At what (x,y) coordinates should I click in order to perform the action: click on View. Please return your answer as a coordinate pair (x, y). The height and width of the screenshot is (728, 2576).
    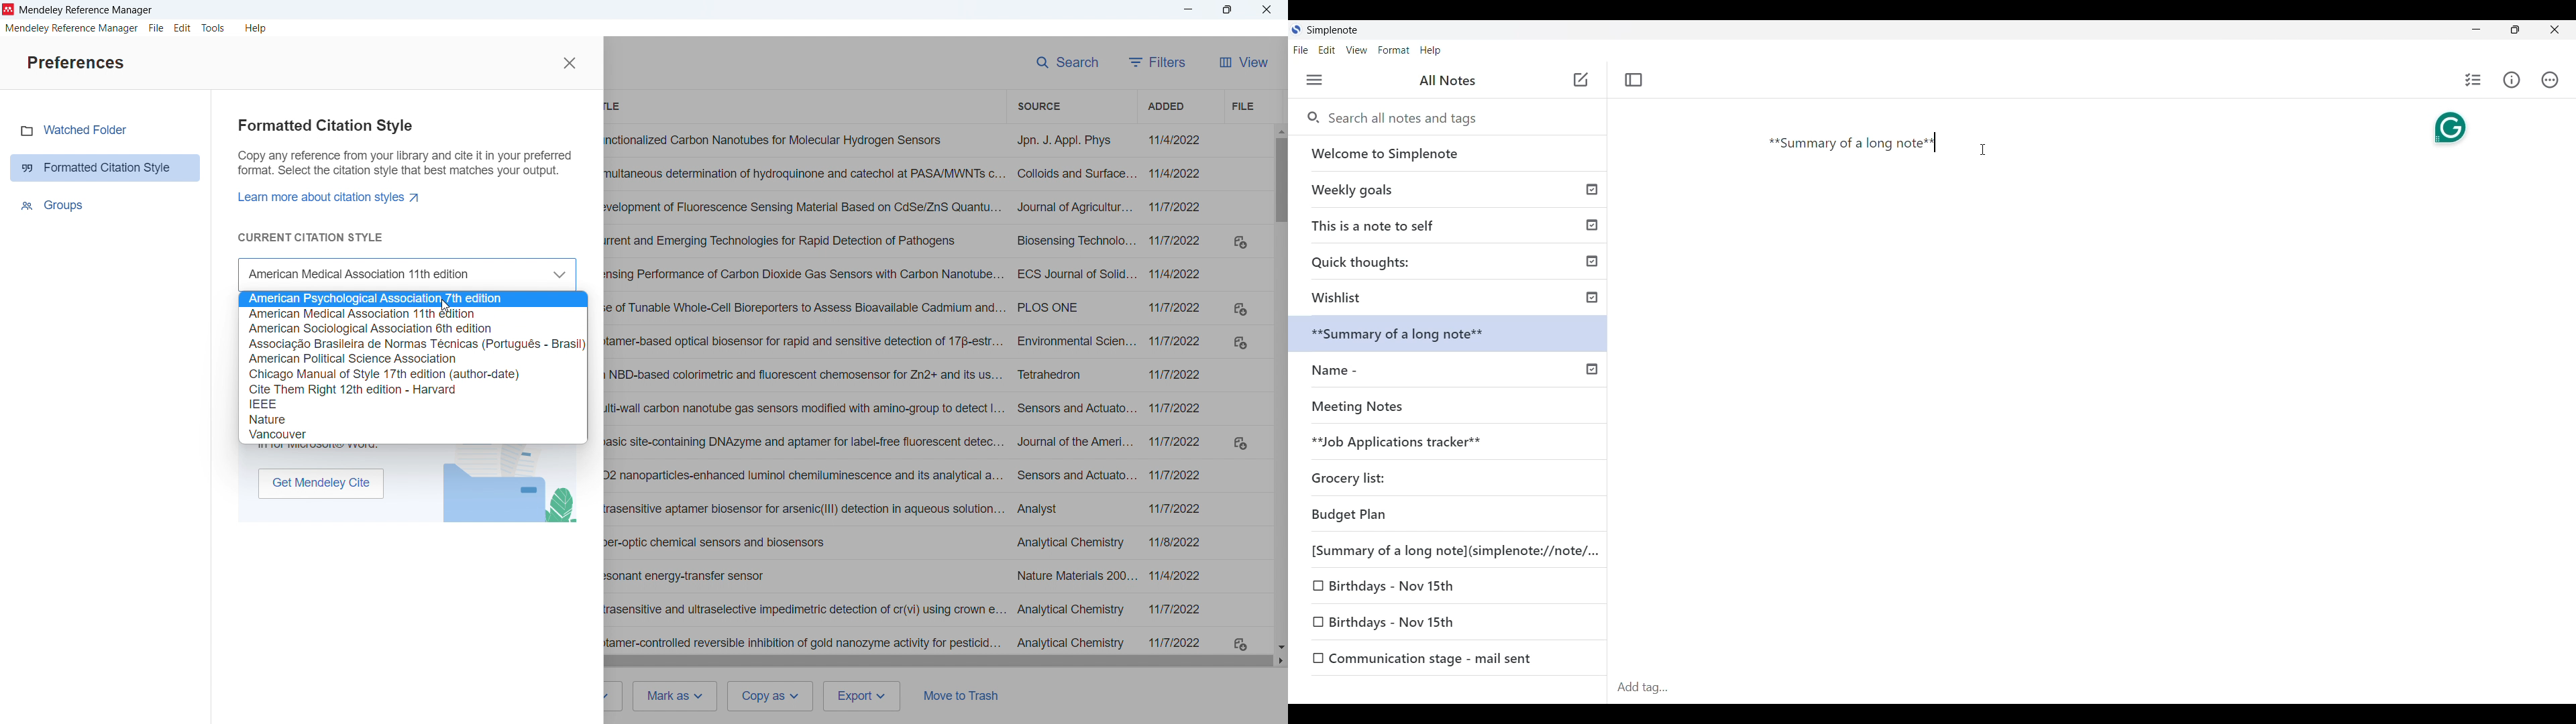
    Looking at the image, I should click on (1357, 50).